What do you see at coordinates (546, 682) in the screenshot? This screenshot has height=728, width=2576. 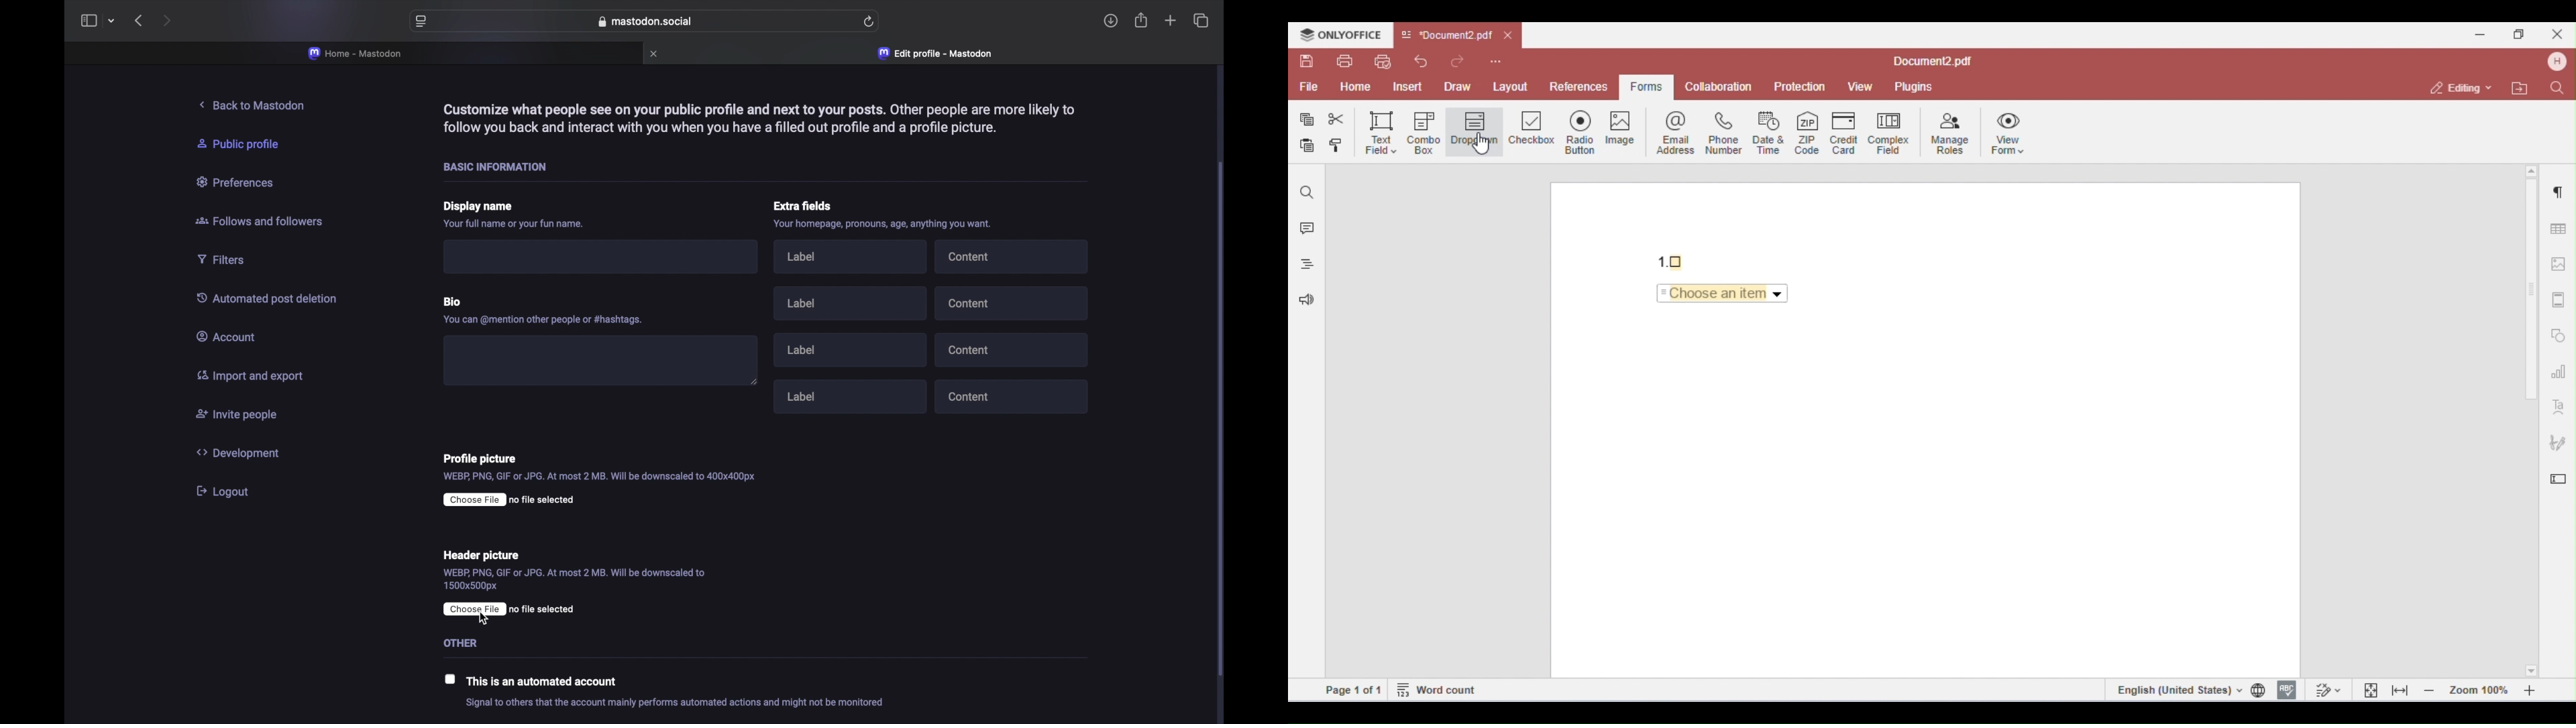 I see `this is an automated account` at bounding box center [546, 682].